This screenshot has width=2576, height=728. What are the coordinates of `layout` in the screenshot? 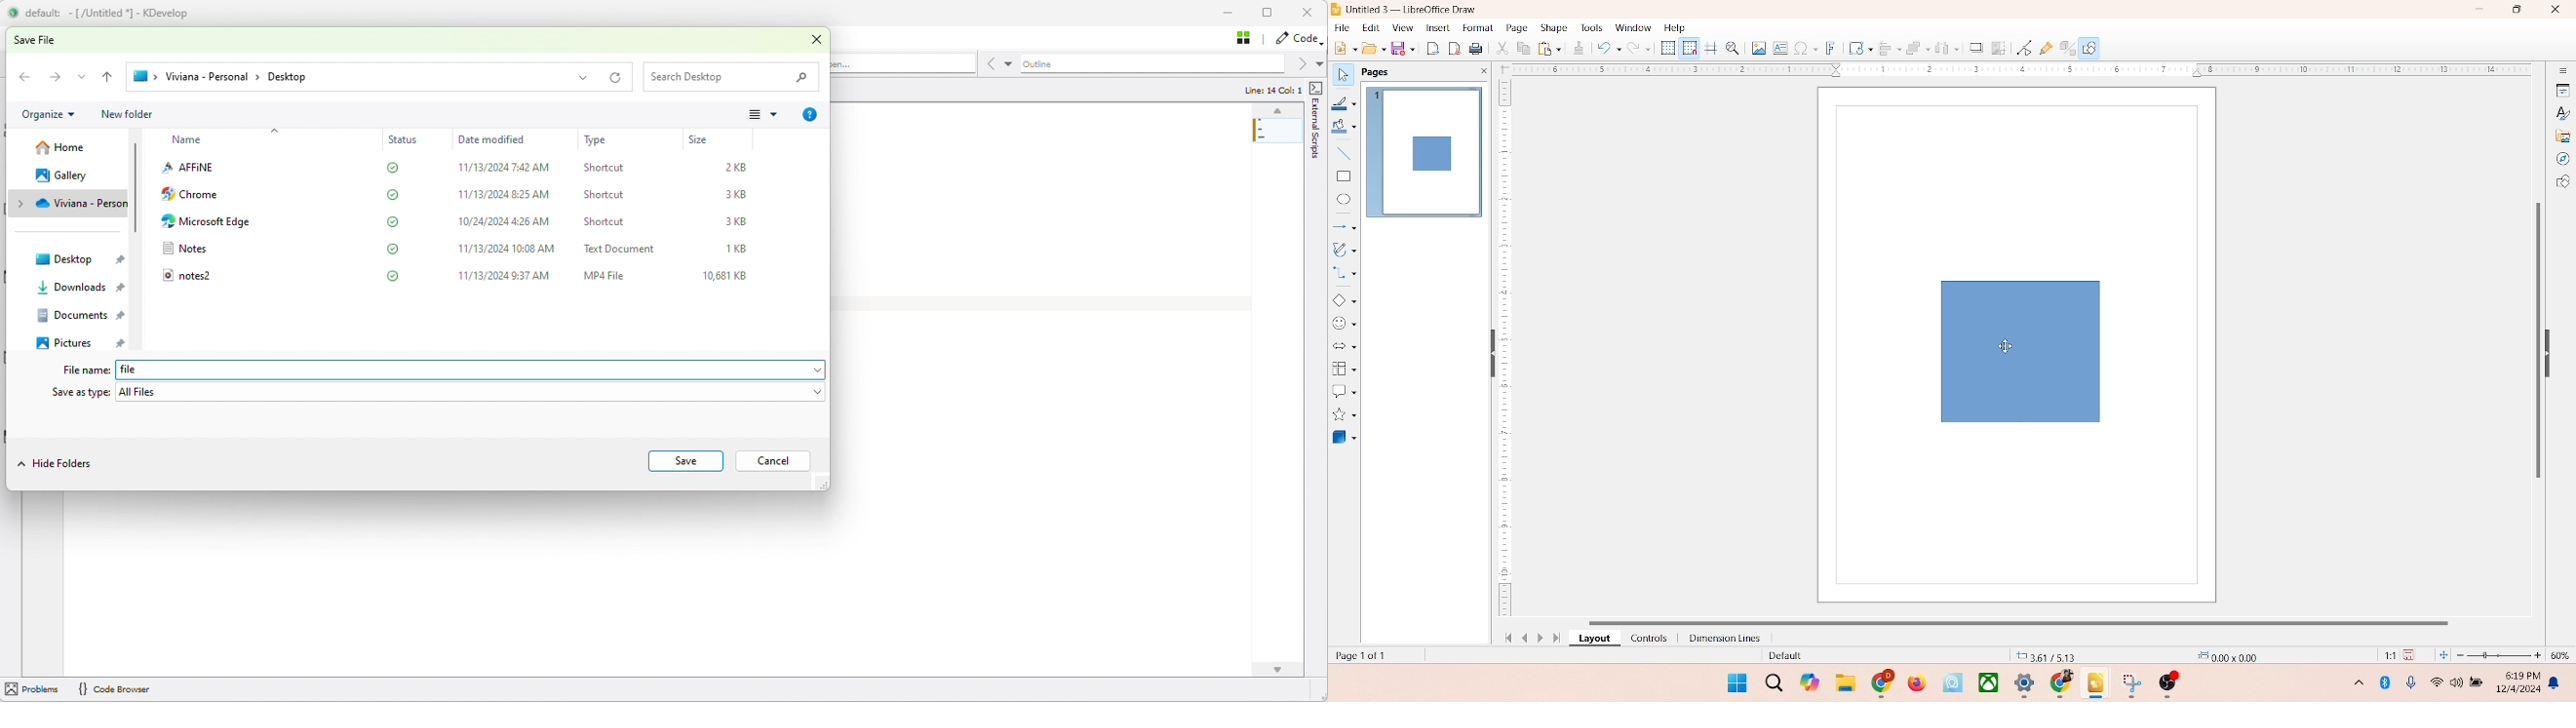 It's located at (1593, 639).